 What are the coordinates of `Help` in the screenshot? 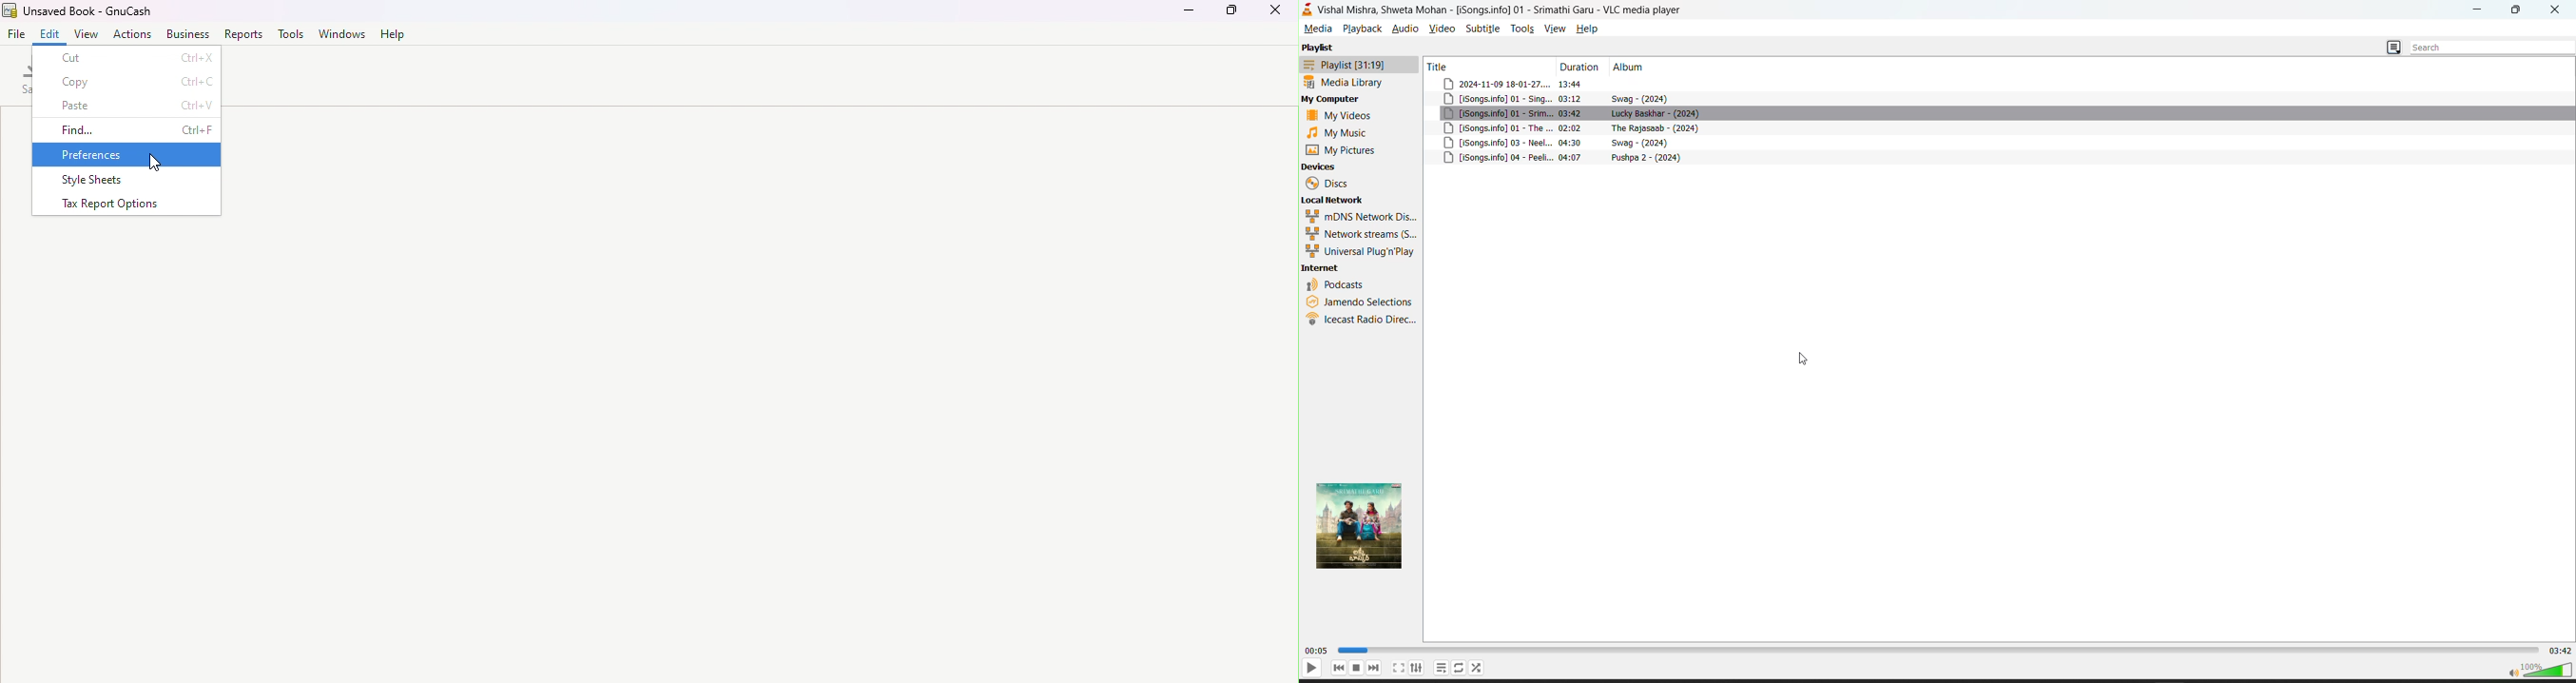 It's located at (389, 34).